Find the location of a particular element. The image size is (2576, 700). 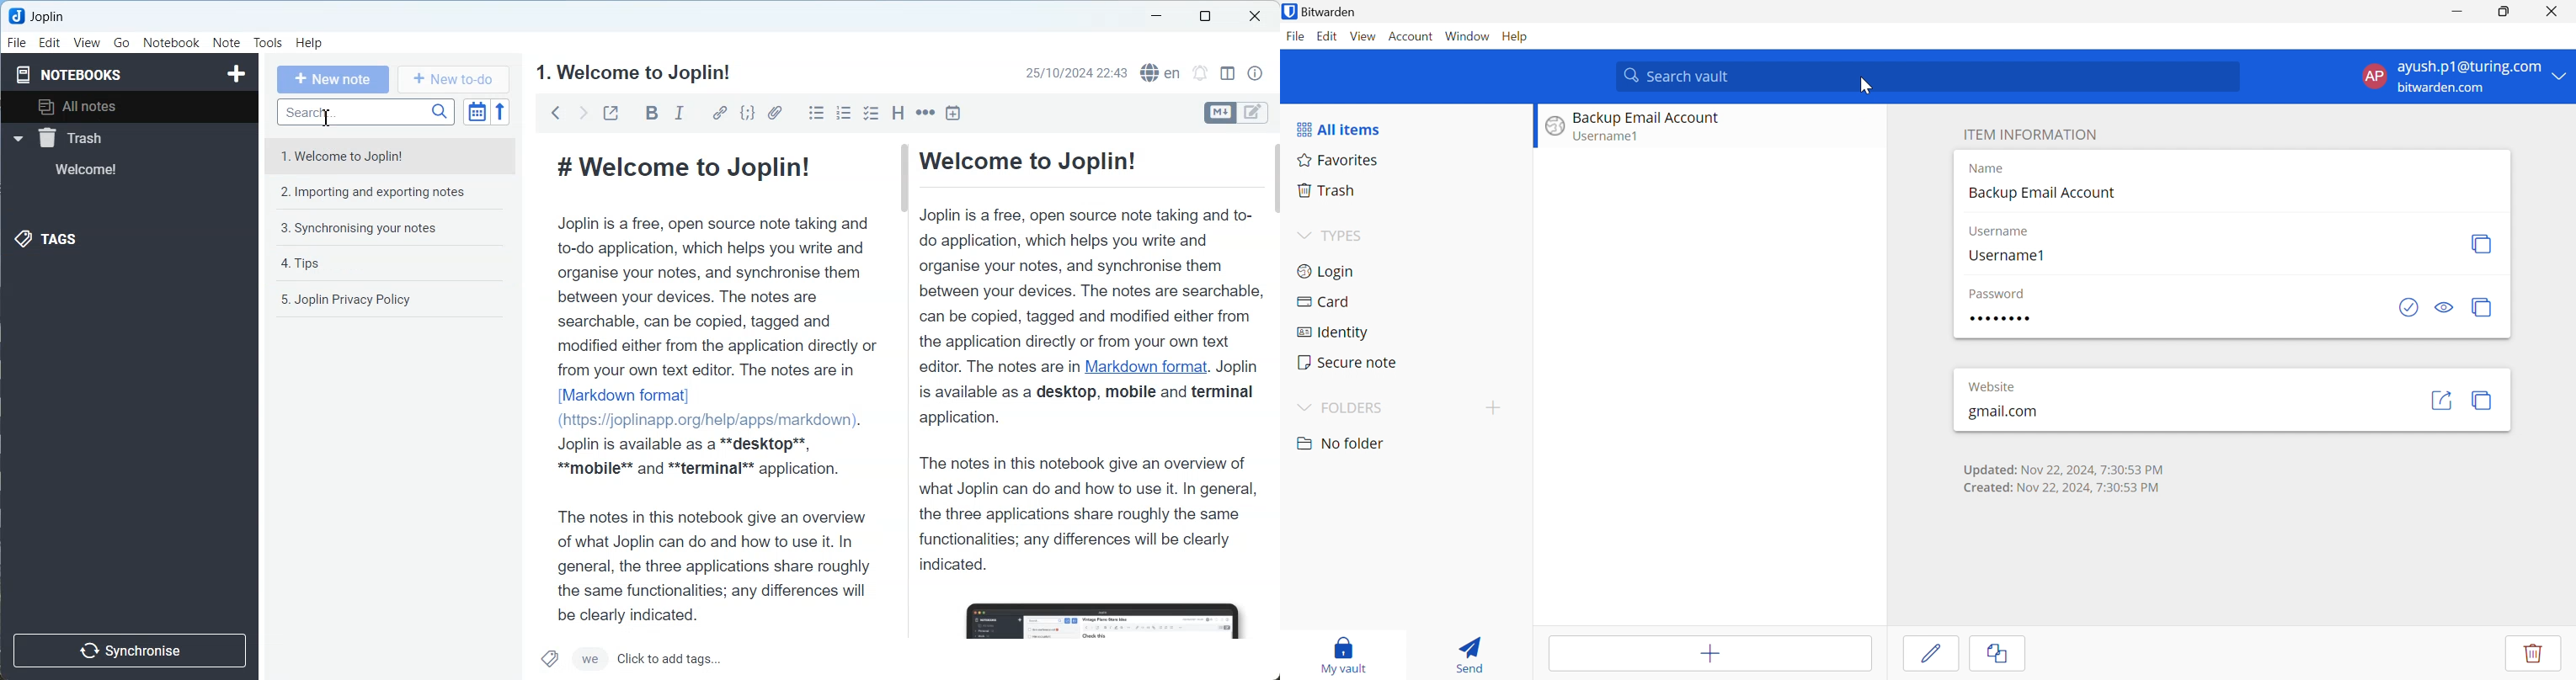

logo is located at coordinates (1552, 127).